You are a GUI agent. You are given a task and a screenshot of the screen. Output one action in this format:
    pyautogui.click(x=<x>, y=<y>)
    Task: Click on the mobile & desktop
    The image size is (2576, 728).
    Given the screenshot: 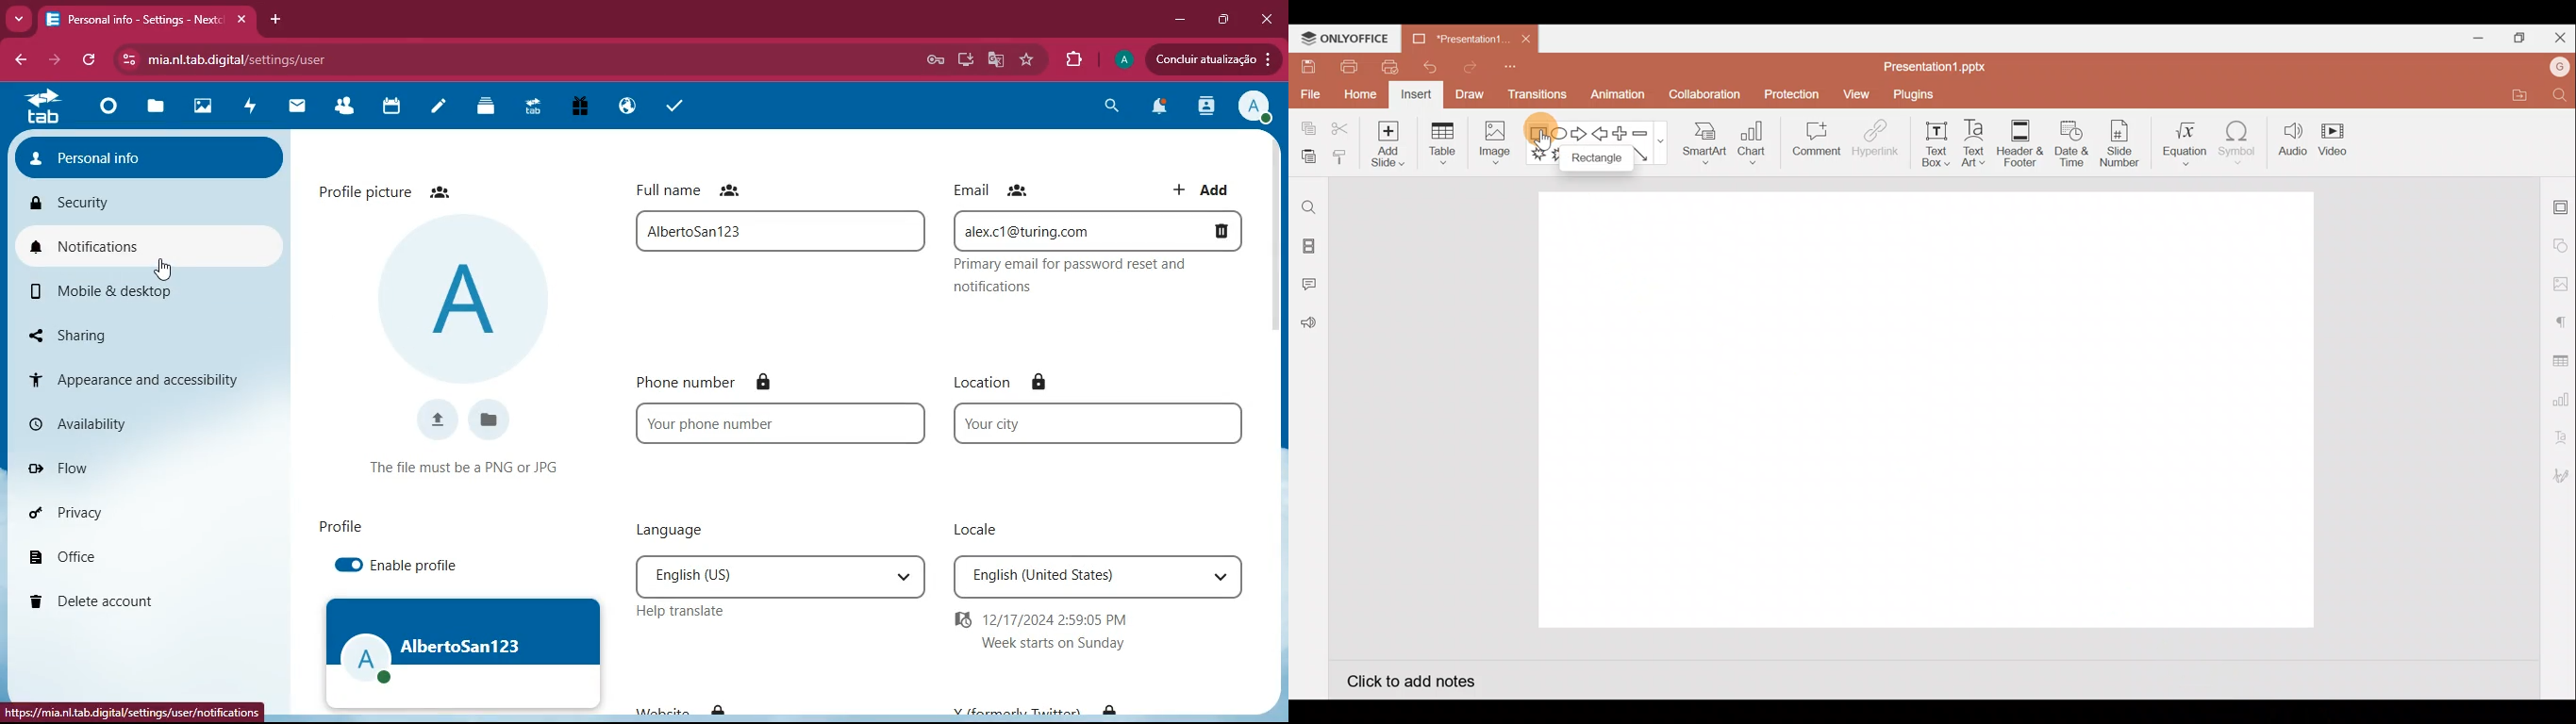 What is the action you would take?
    pyautogui.click(x=117, y=289)
    